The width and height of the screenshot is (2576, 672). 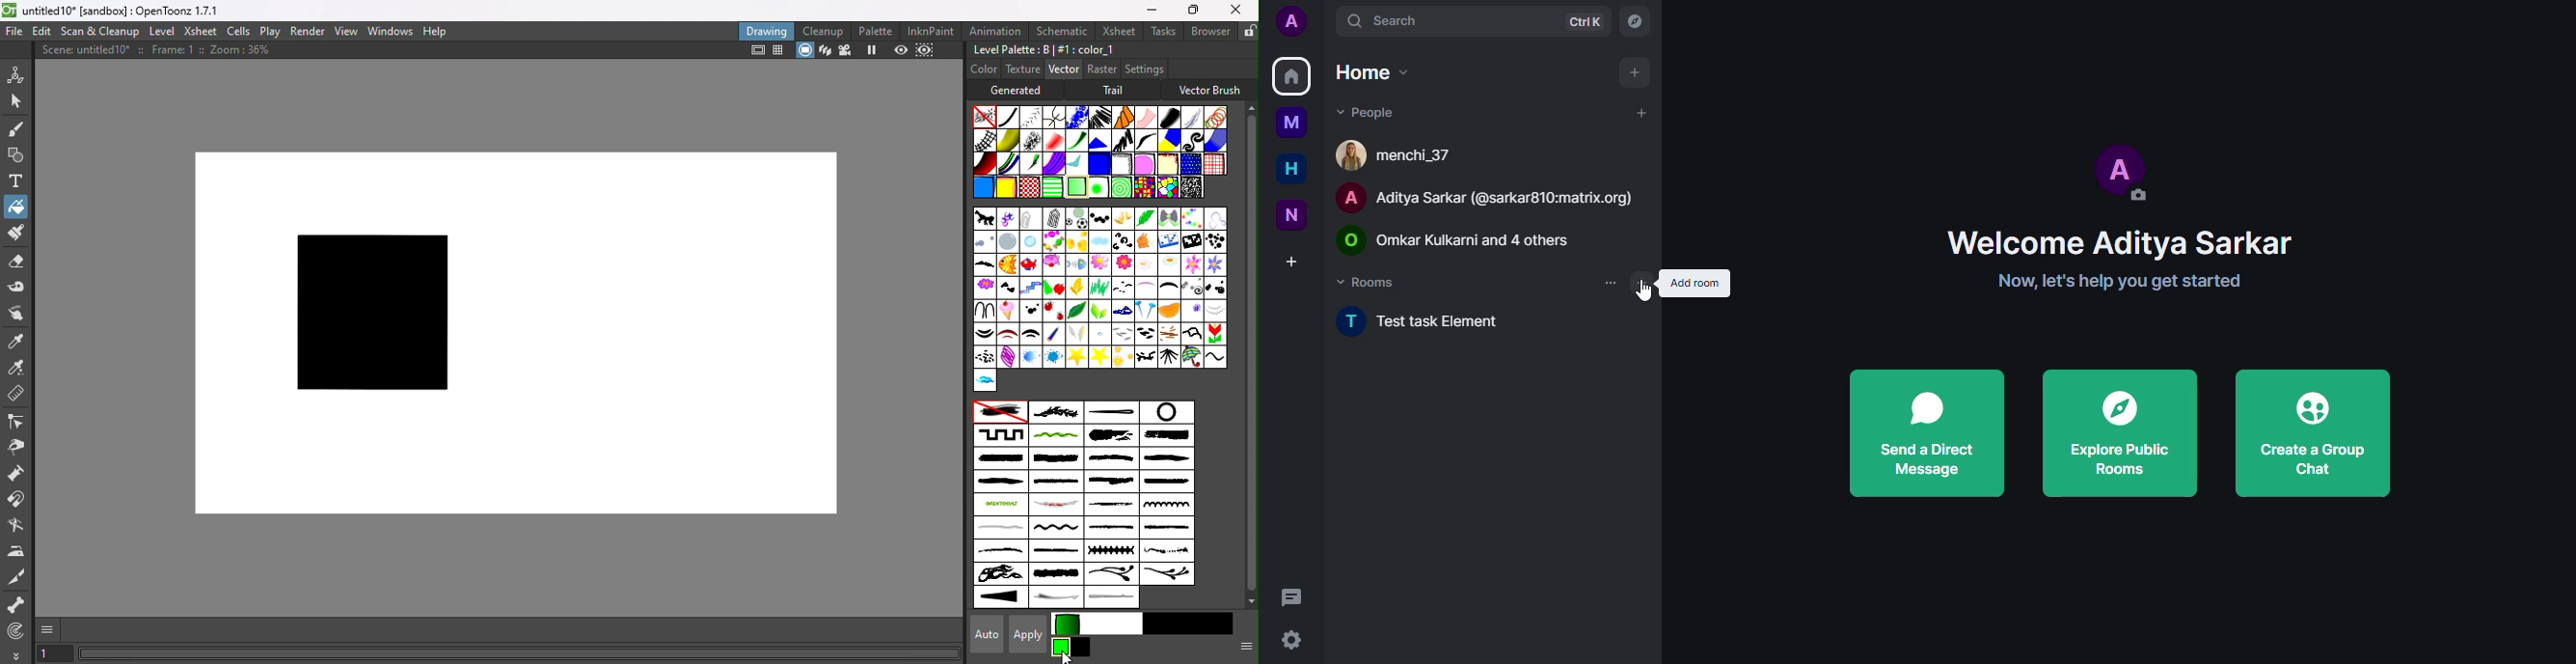 What do you see at coordinates (1634, 20) in the screenshot?
I see `navigator` at bounding box center [1634, 20].